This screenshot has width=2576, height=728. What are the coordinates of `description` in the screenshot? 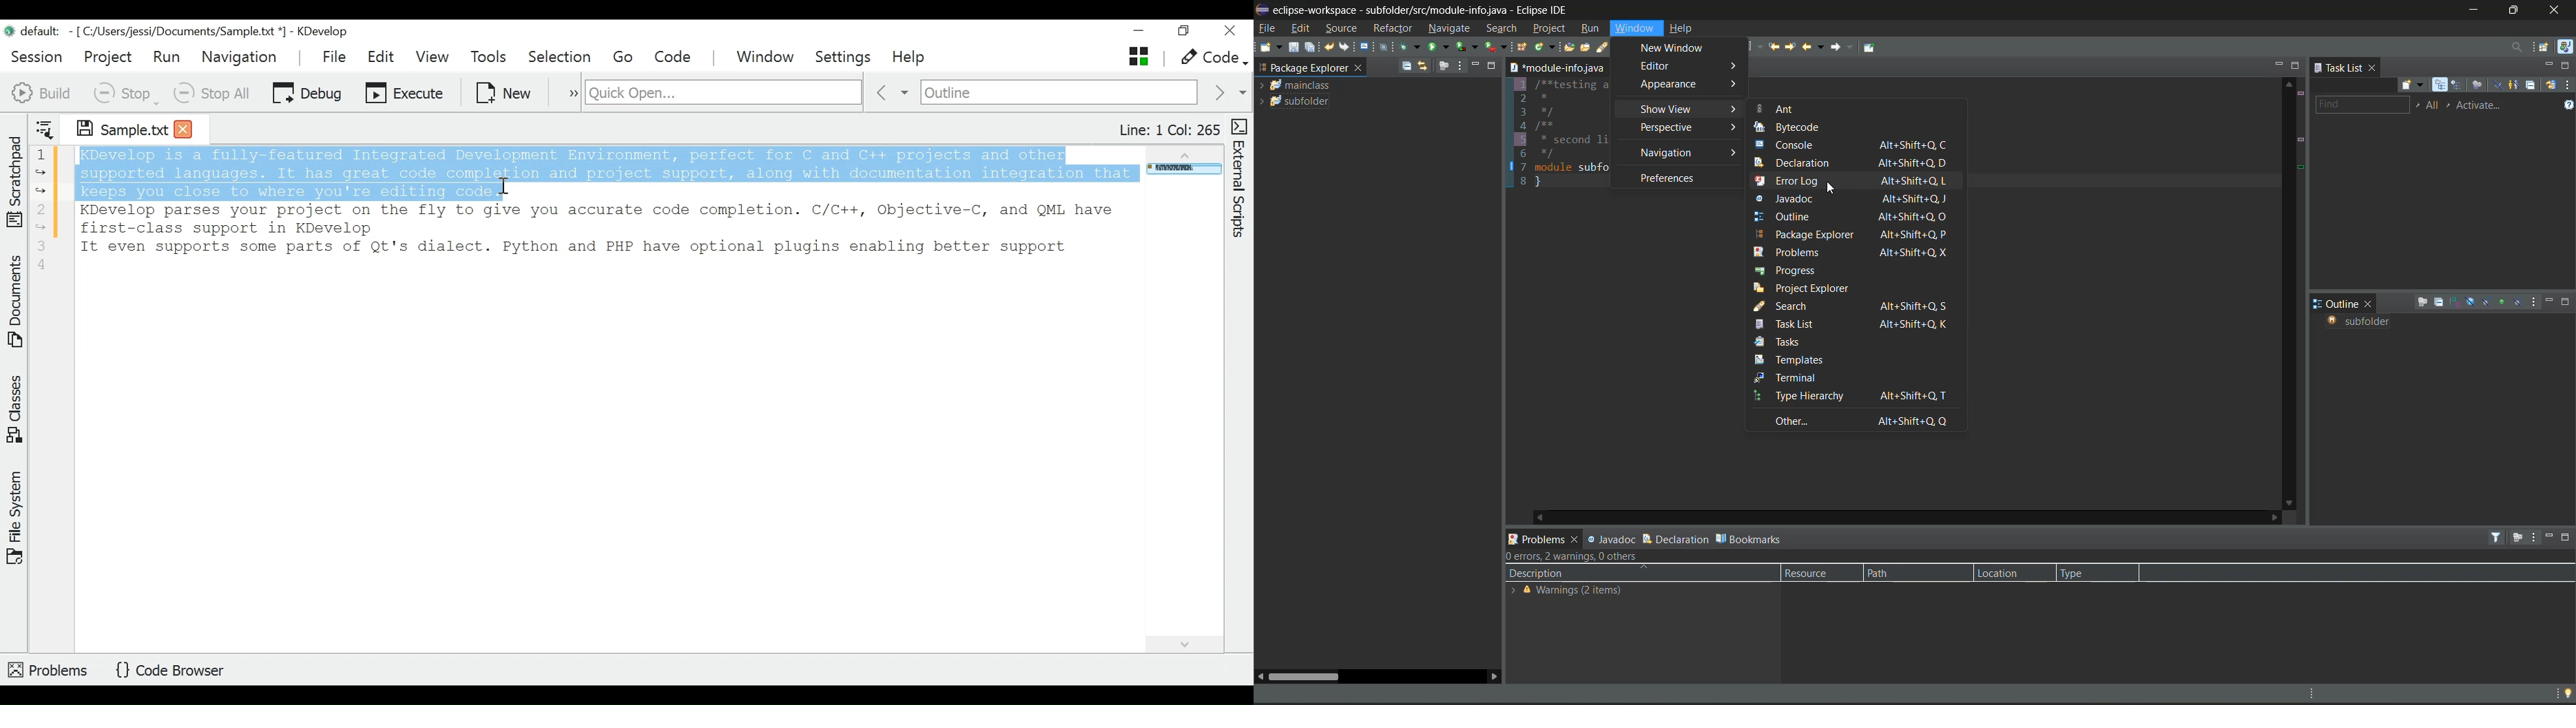 It's located at (1537, 574).